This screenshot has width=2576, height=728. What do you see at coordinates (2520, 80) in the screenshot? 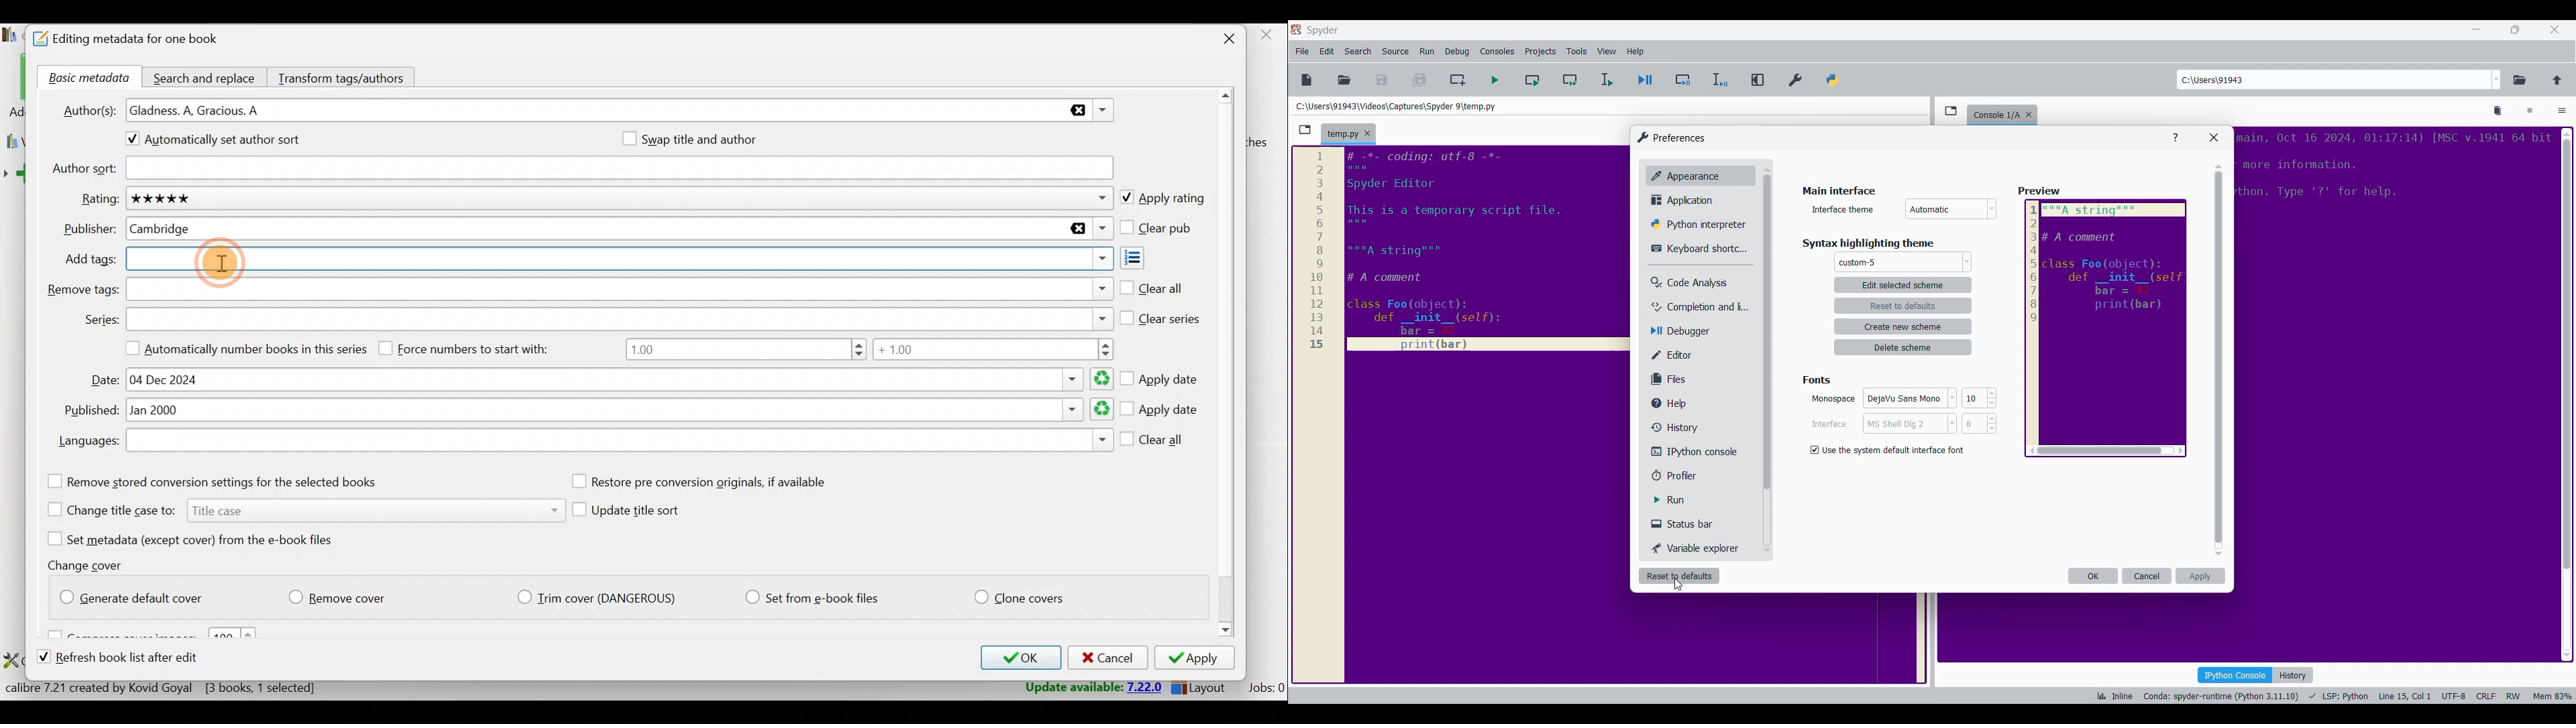
I see `Browse a working directory` at bounding box center [2520, 80].